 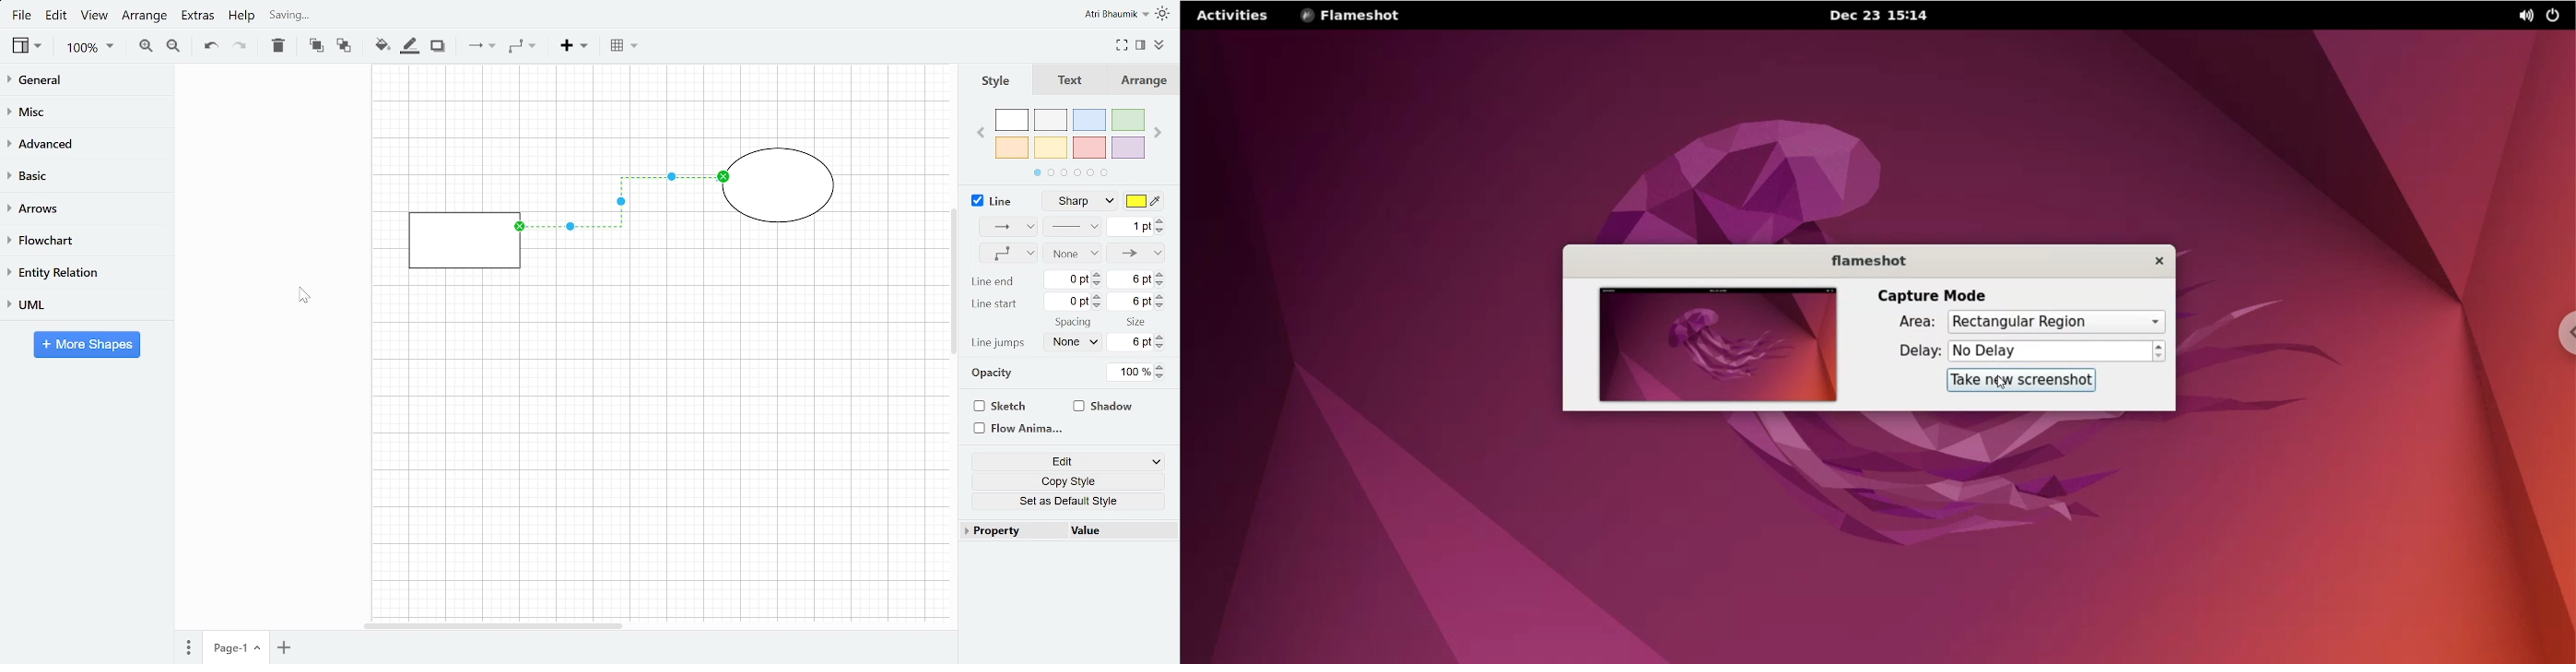 I want to click on ash, so click(x=1052, y=121).